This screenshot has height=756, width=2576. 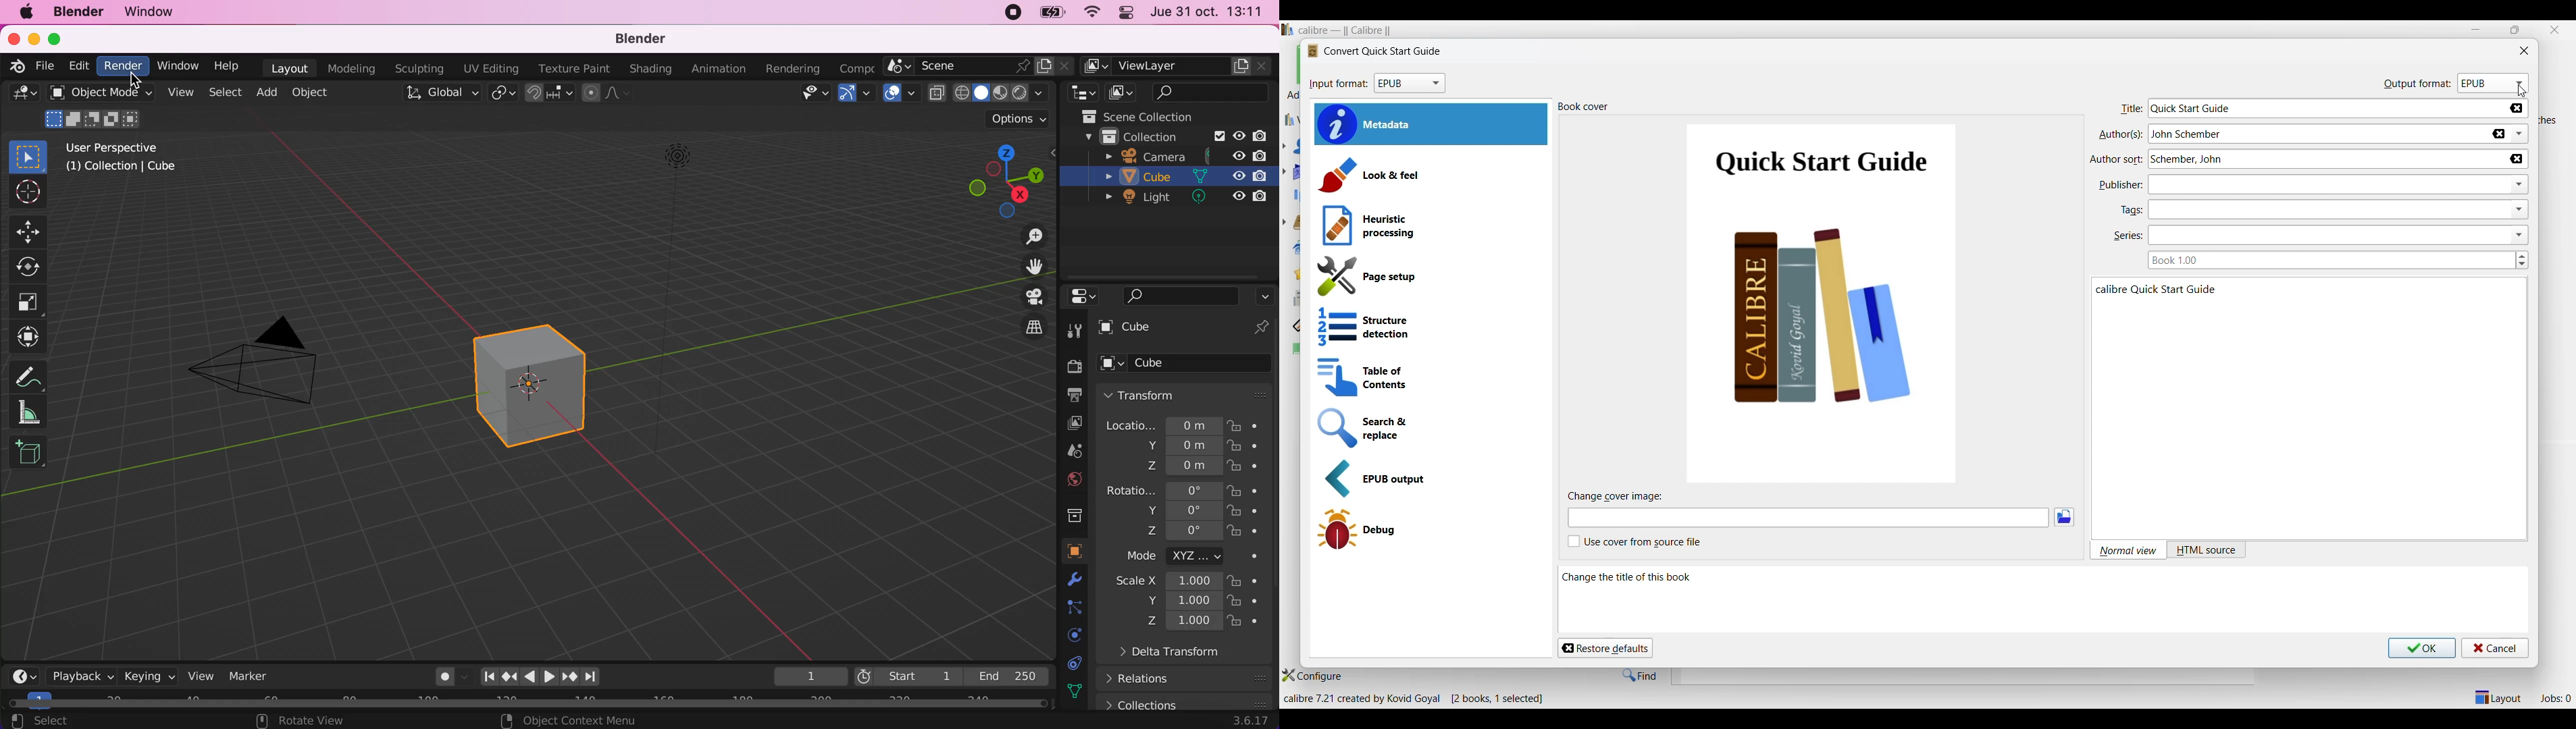 I want to click on Configure, so click(x=1312, y=676).